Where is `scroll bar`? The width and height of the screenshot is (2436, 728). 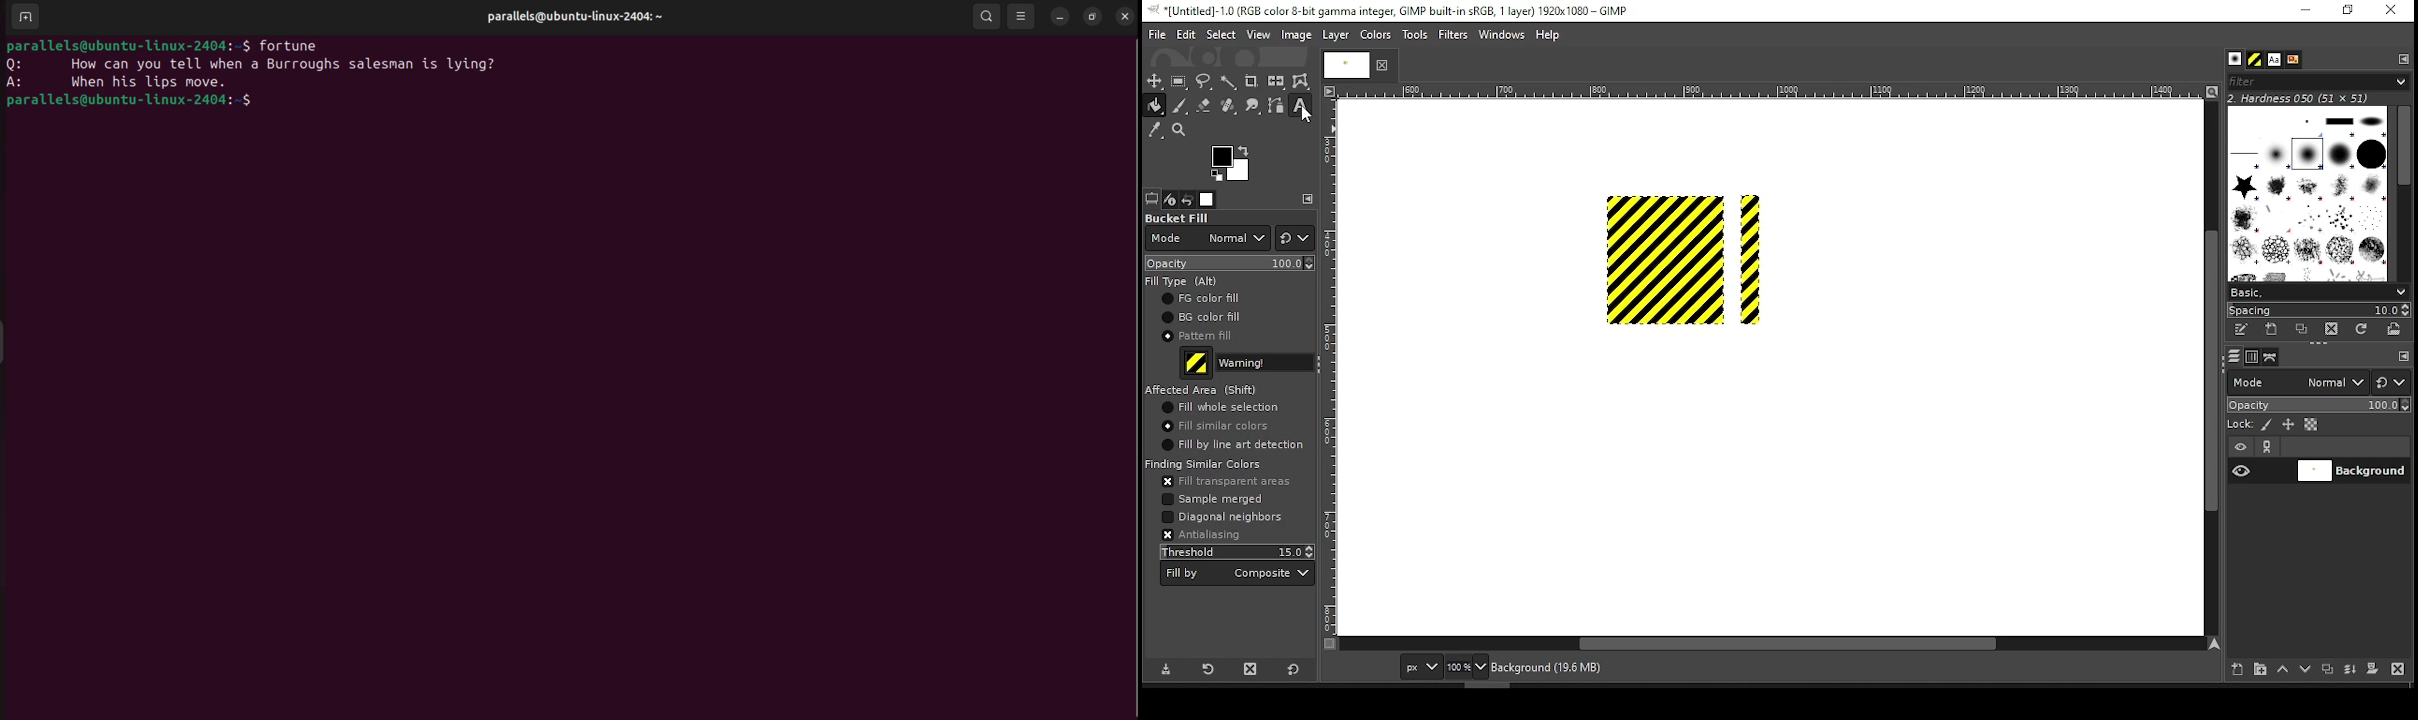
scroll bar is located at coordinates (2403, 192).